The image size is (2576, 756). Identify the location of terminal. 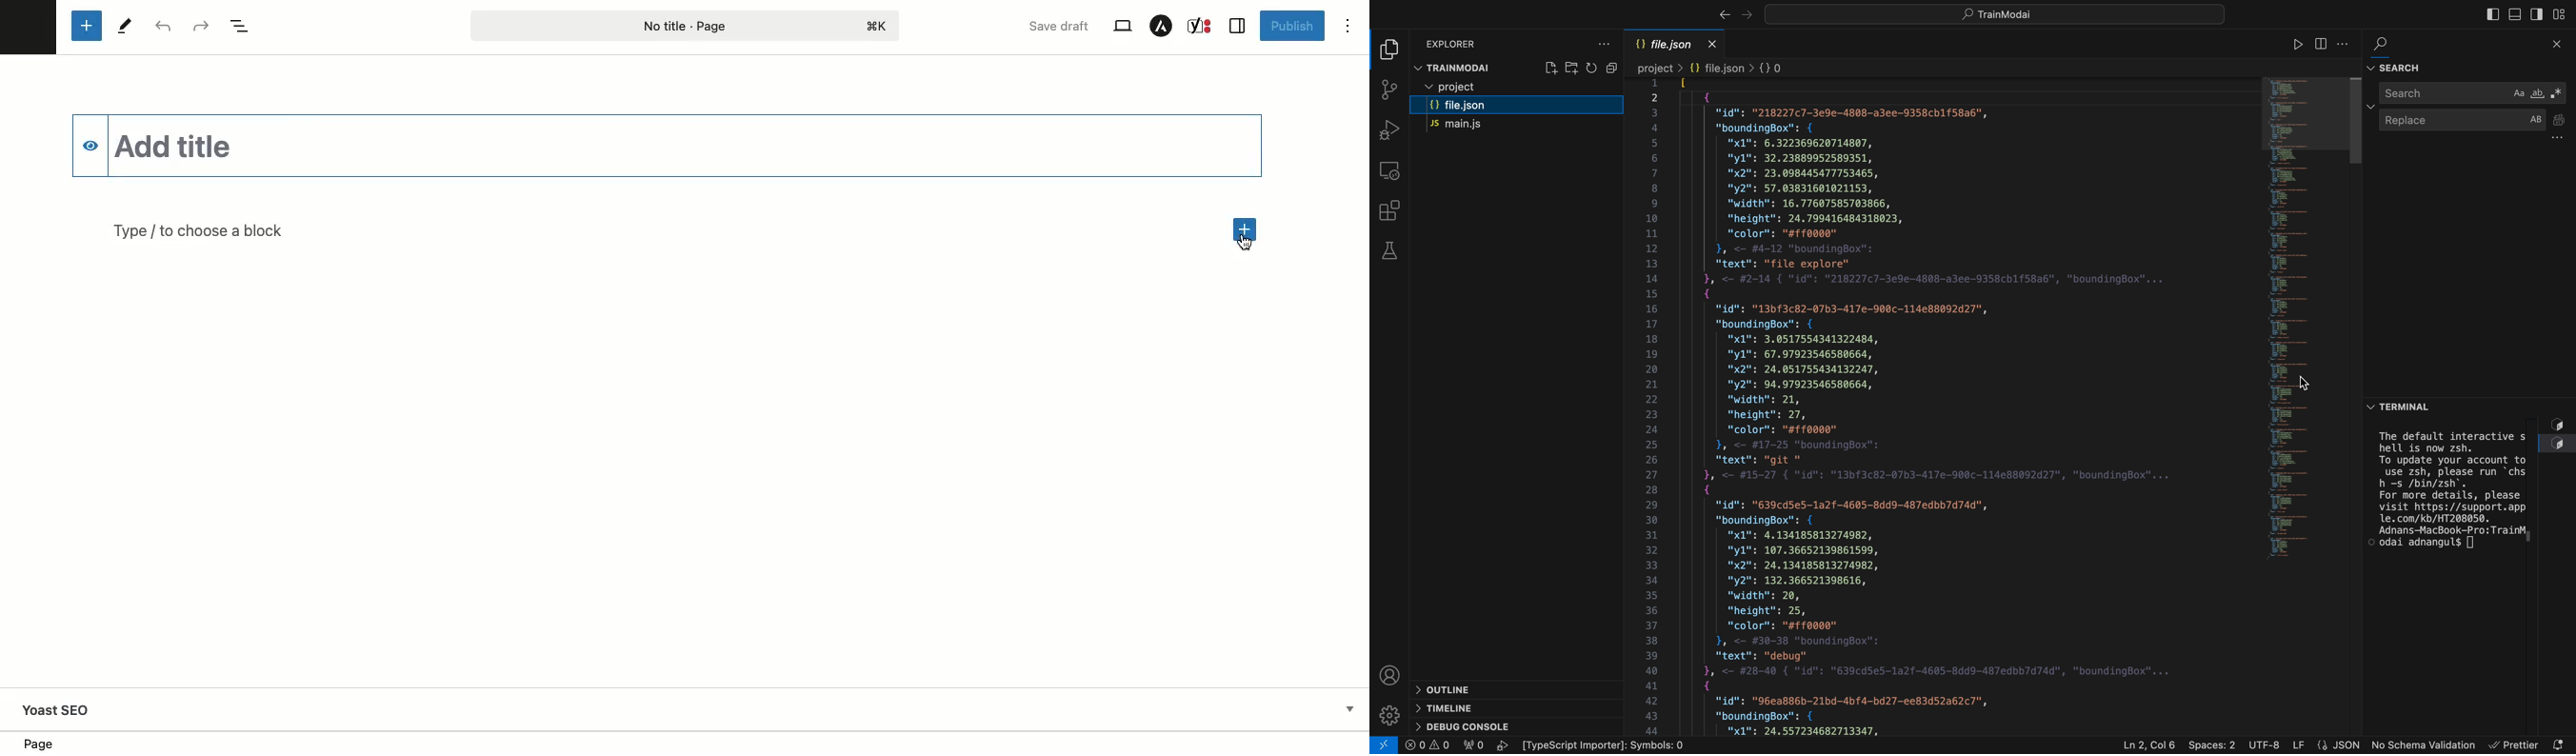
(2454, 407).